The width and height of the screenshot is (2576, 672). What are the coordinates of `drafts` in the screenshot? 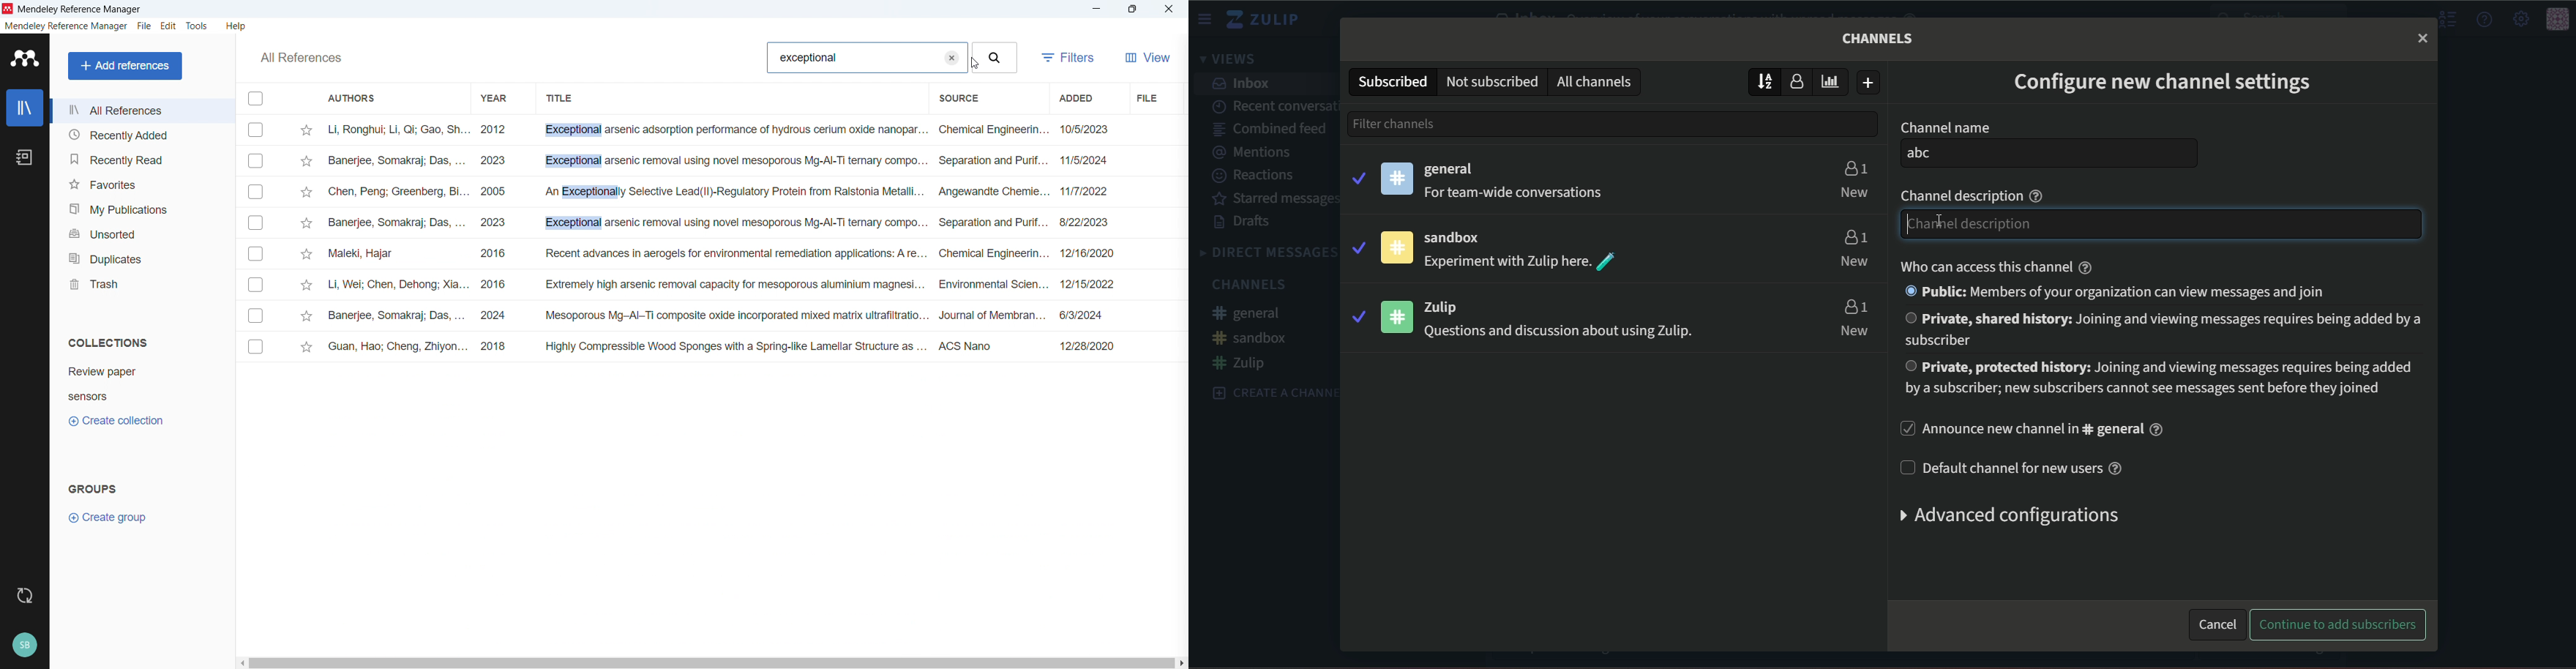 It's located at (1240, 223).